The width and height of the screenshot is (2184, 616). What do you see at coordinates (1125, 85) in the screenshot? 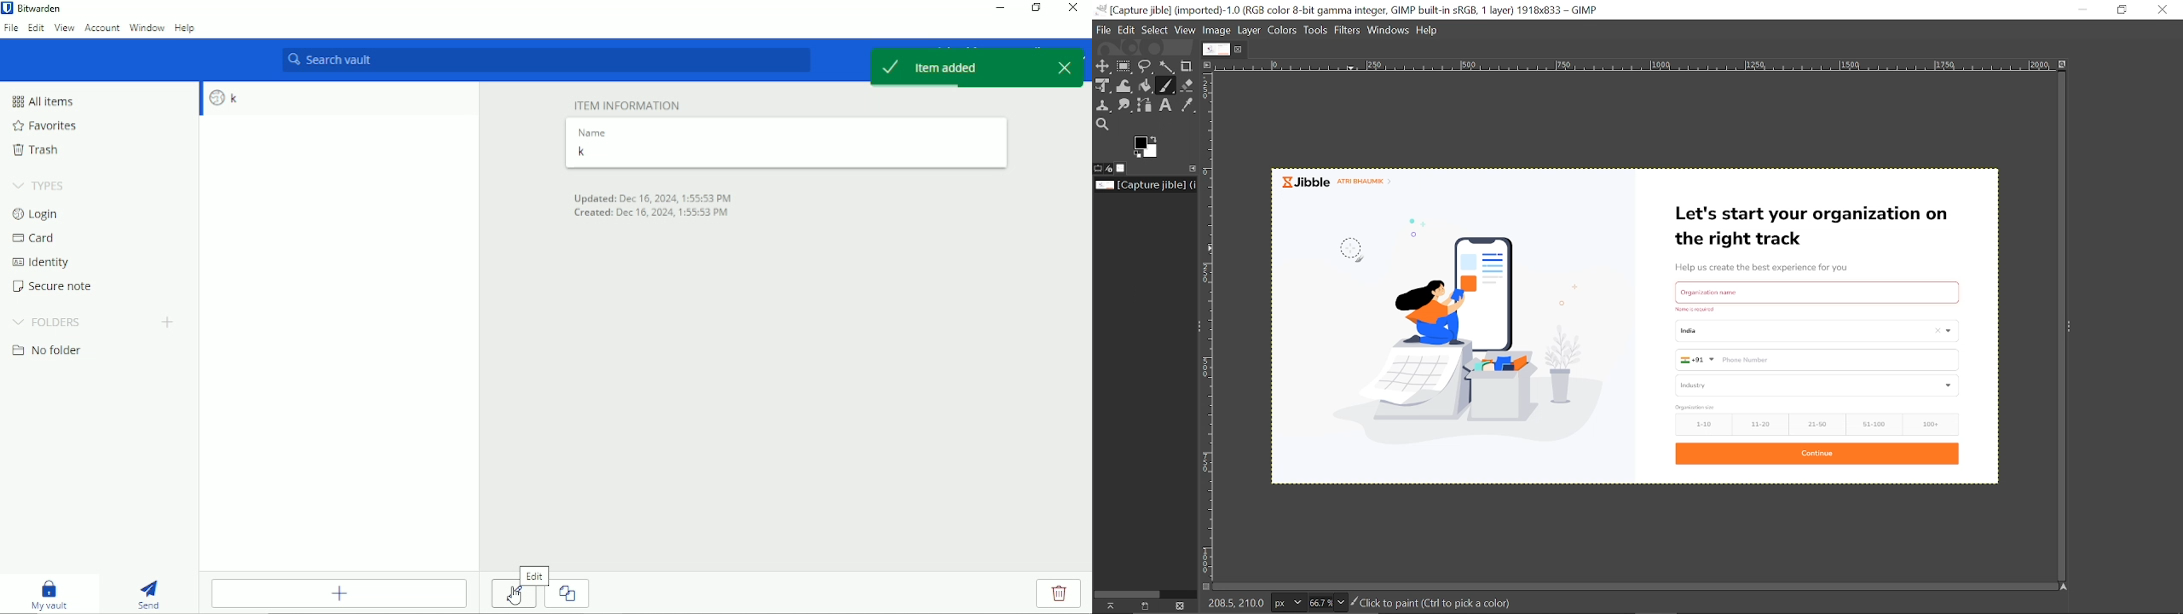
I see `Wrap transformation` at bounding box center [1125, 85].